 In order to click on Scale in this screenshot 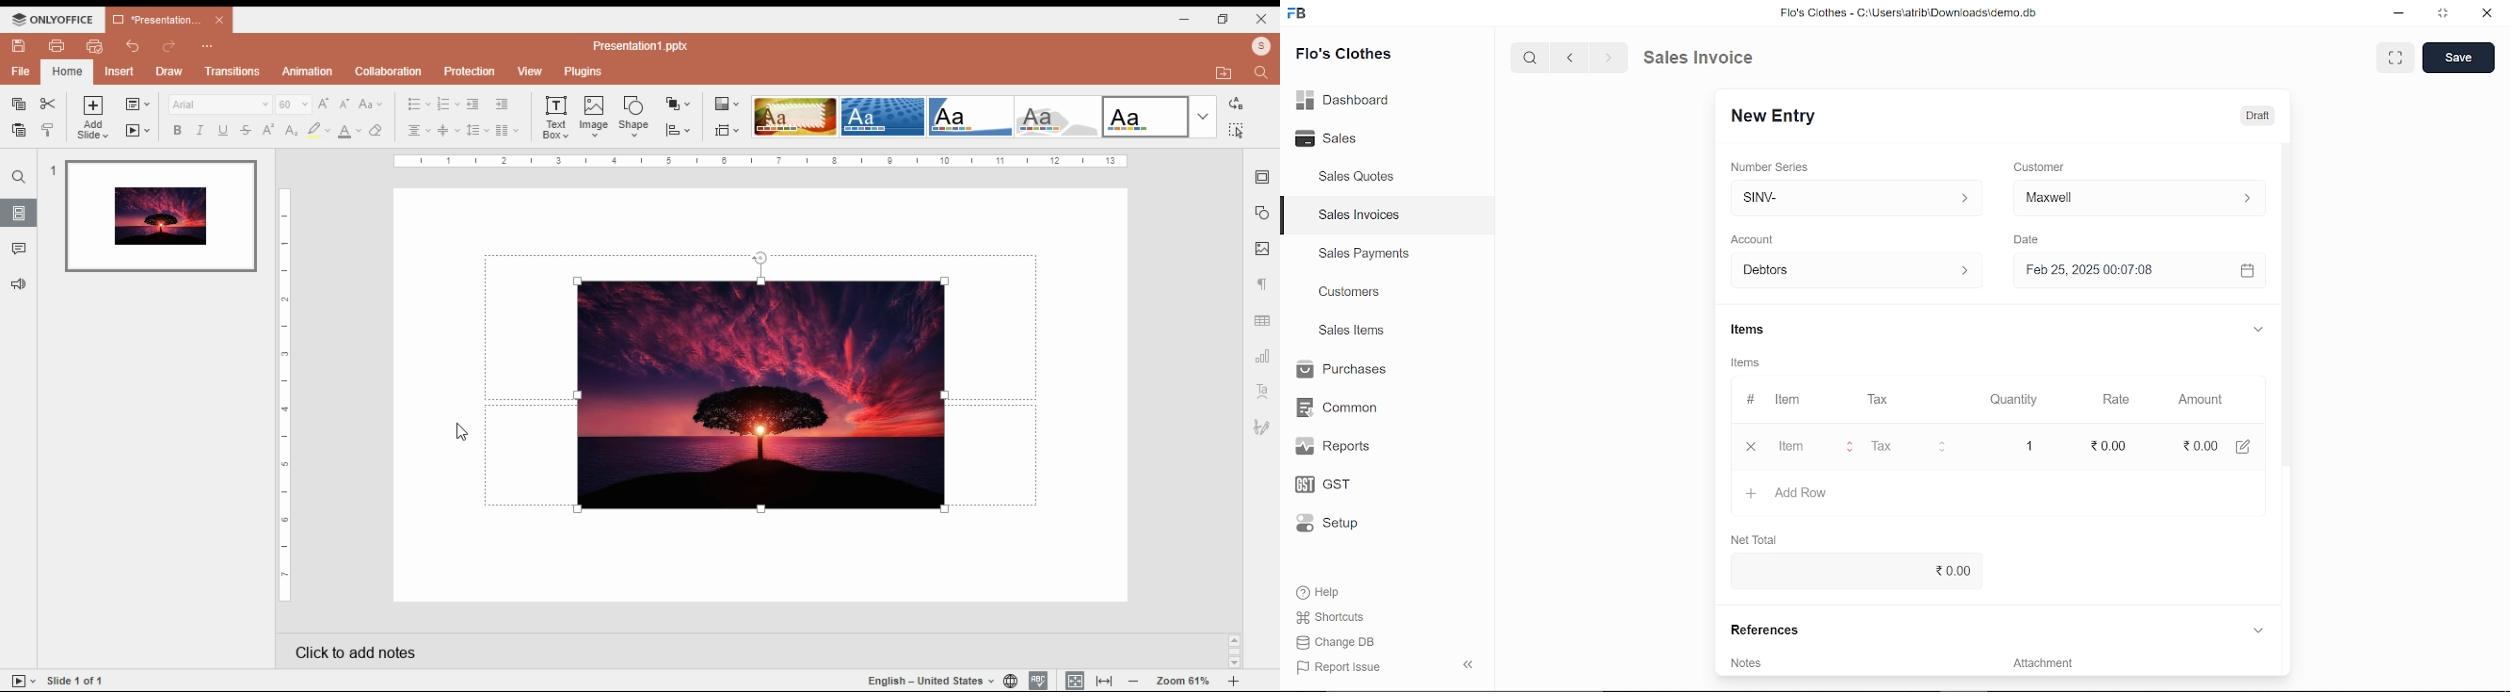, I will do `click(760, 161)`.